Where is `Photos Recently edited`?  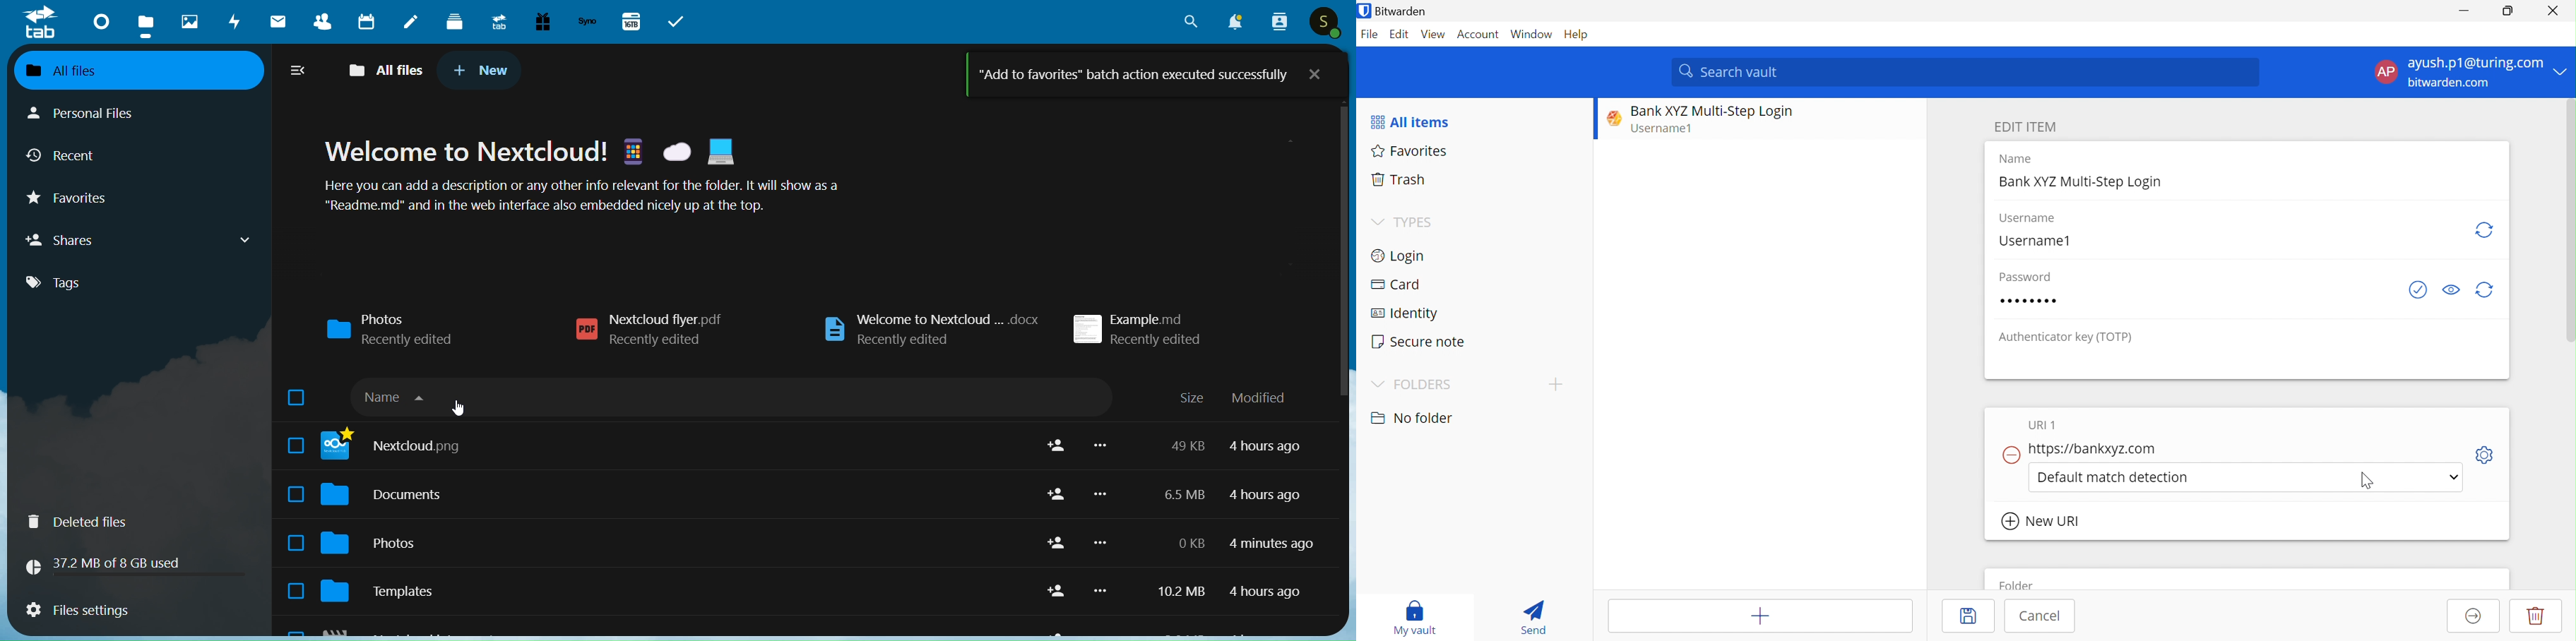
Photos Recently edited is located at coordinates (391, 330).